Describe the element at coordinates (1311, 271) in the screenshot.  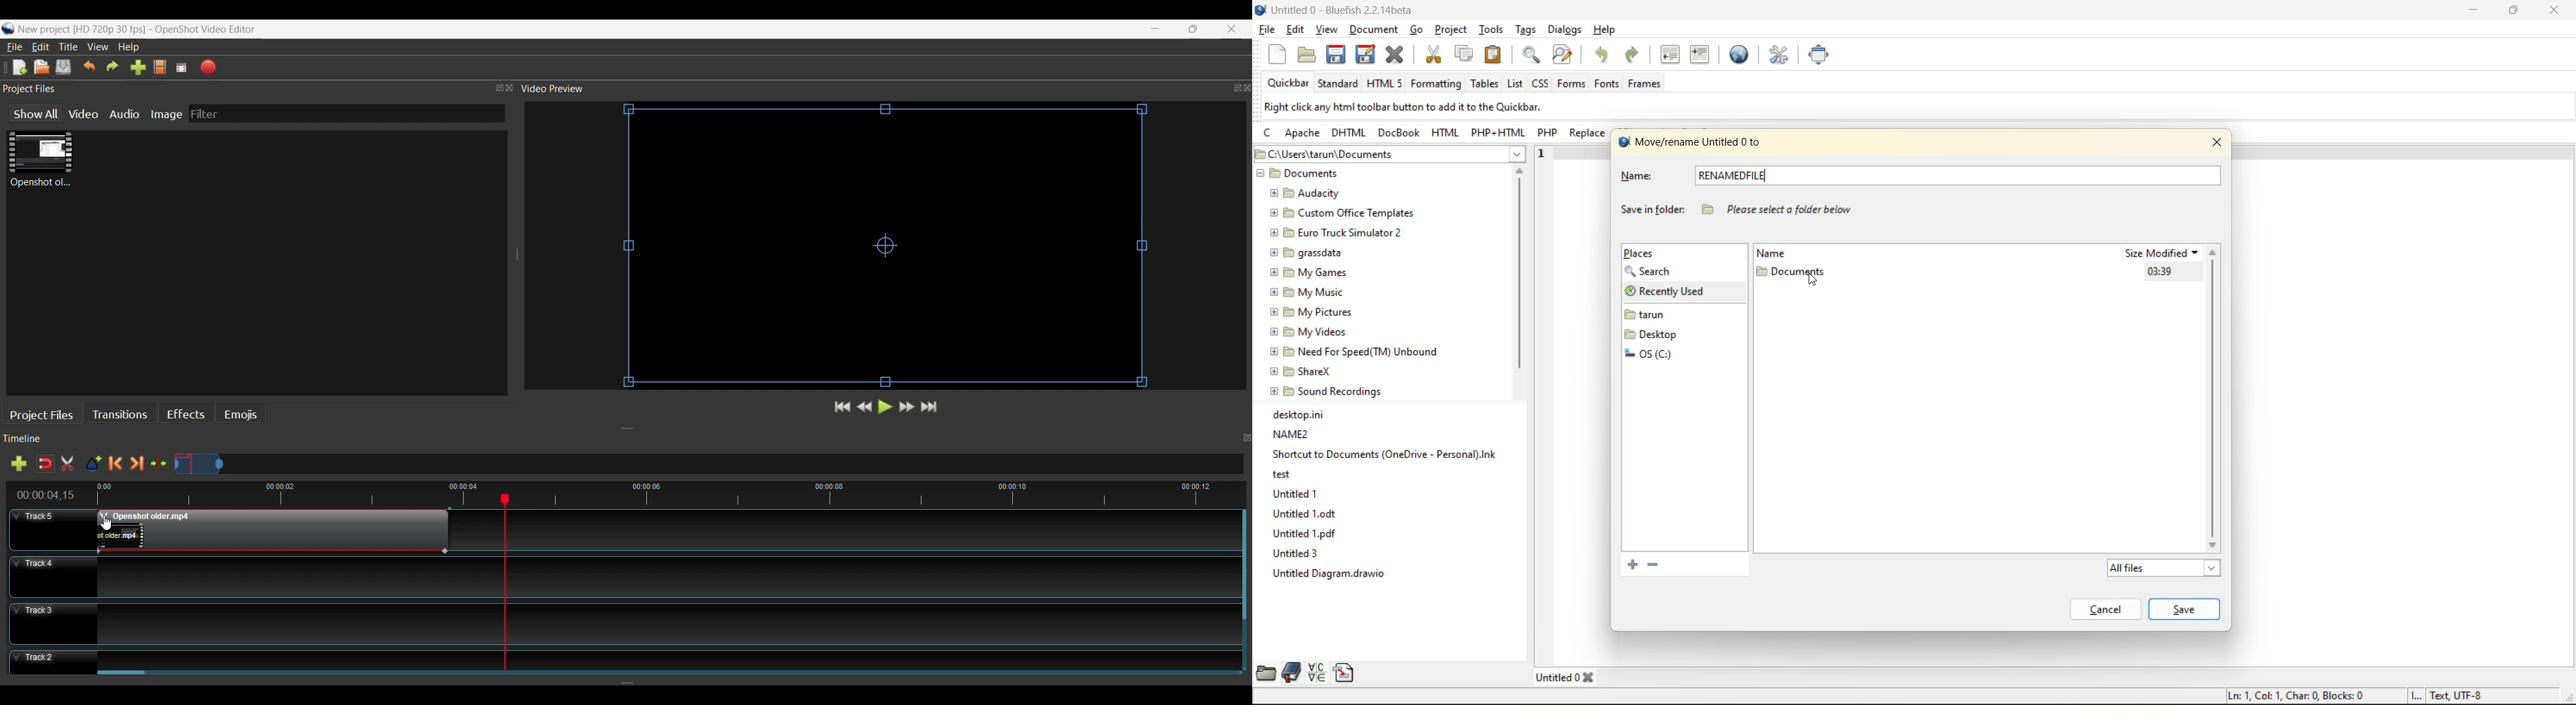
I see `My Games` at that location.